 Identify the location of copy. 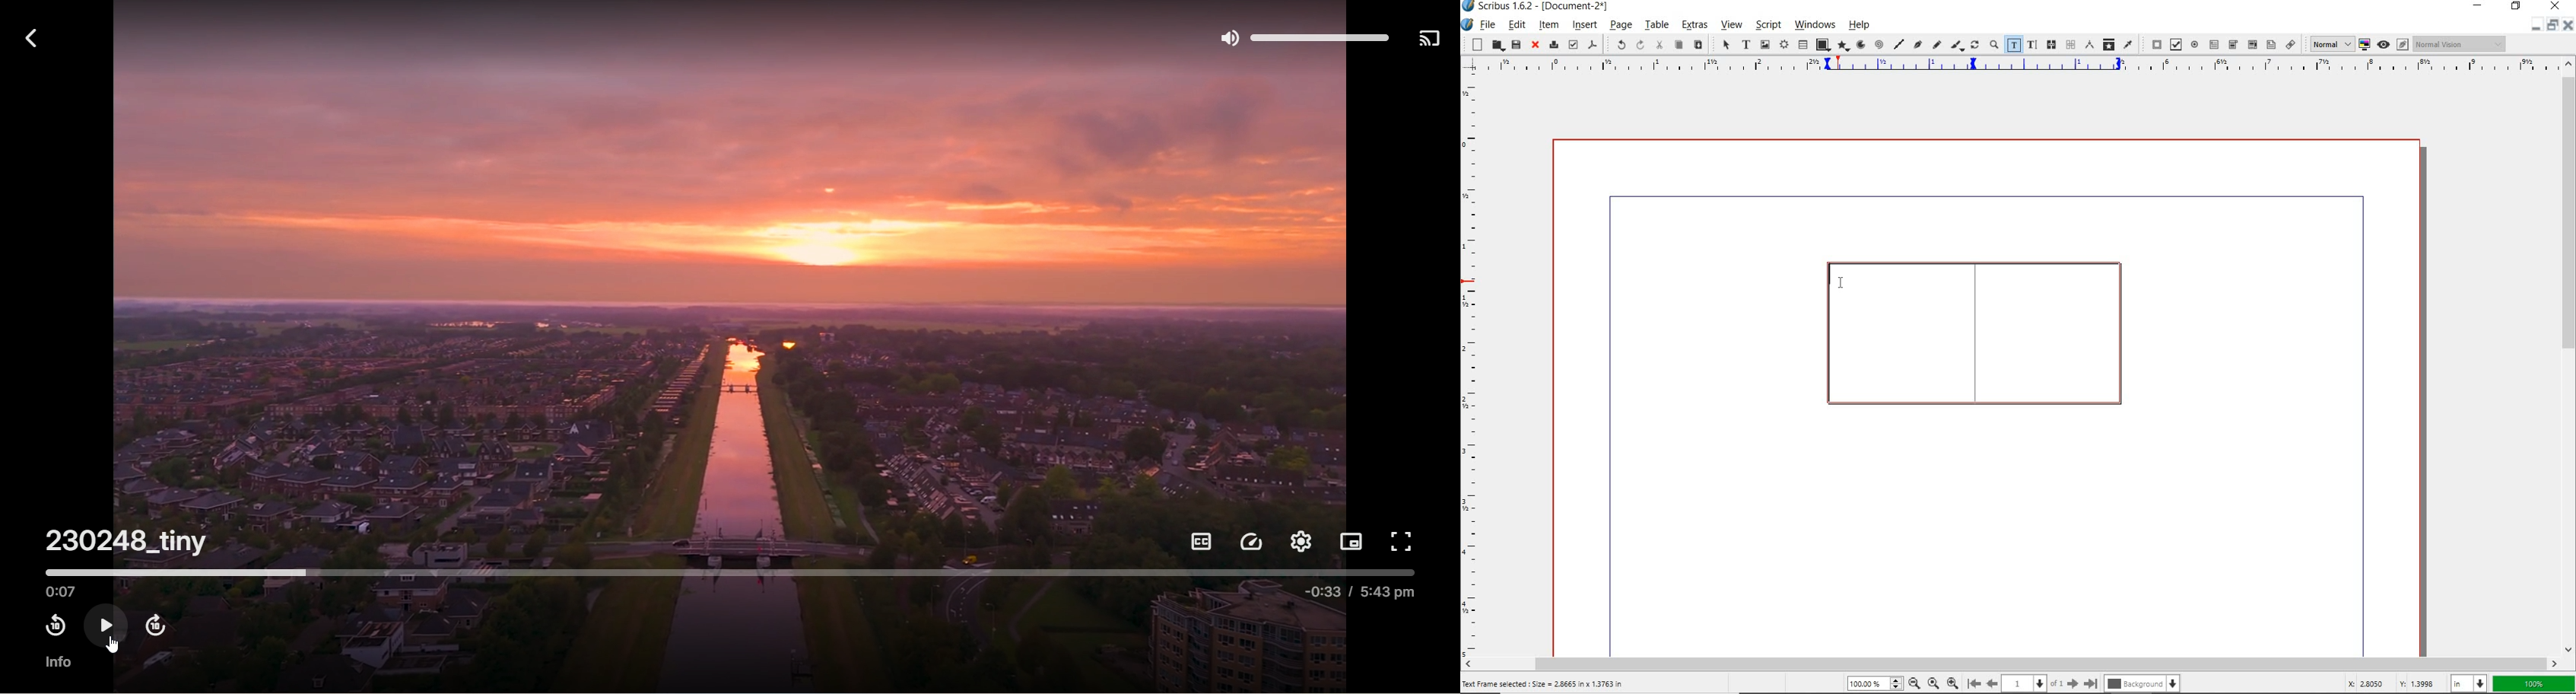
(1680, 46).